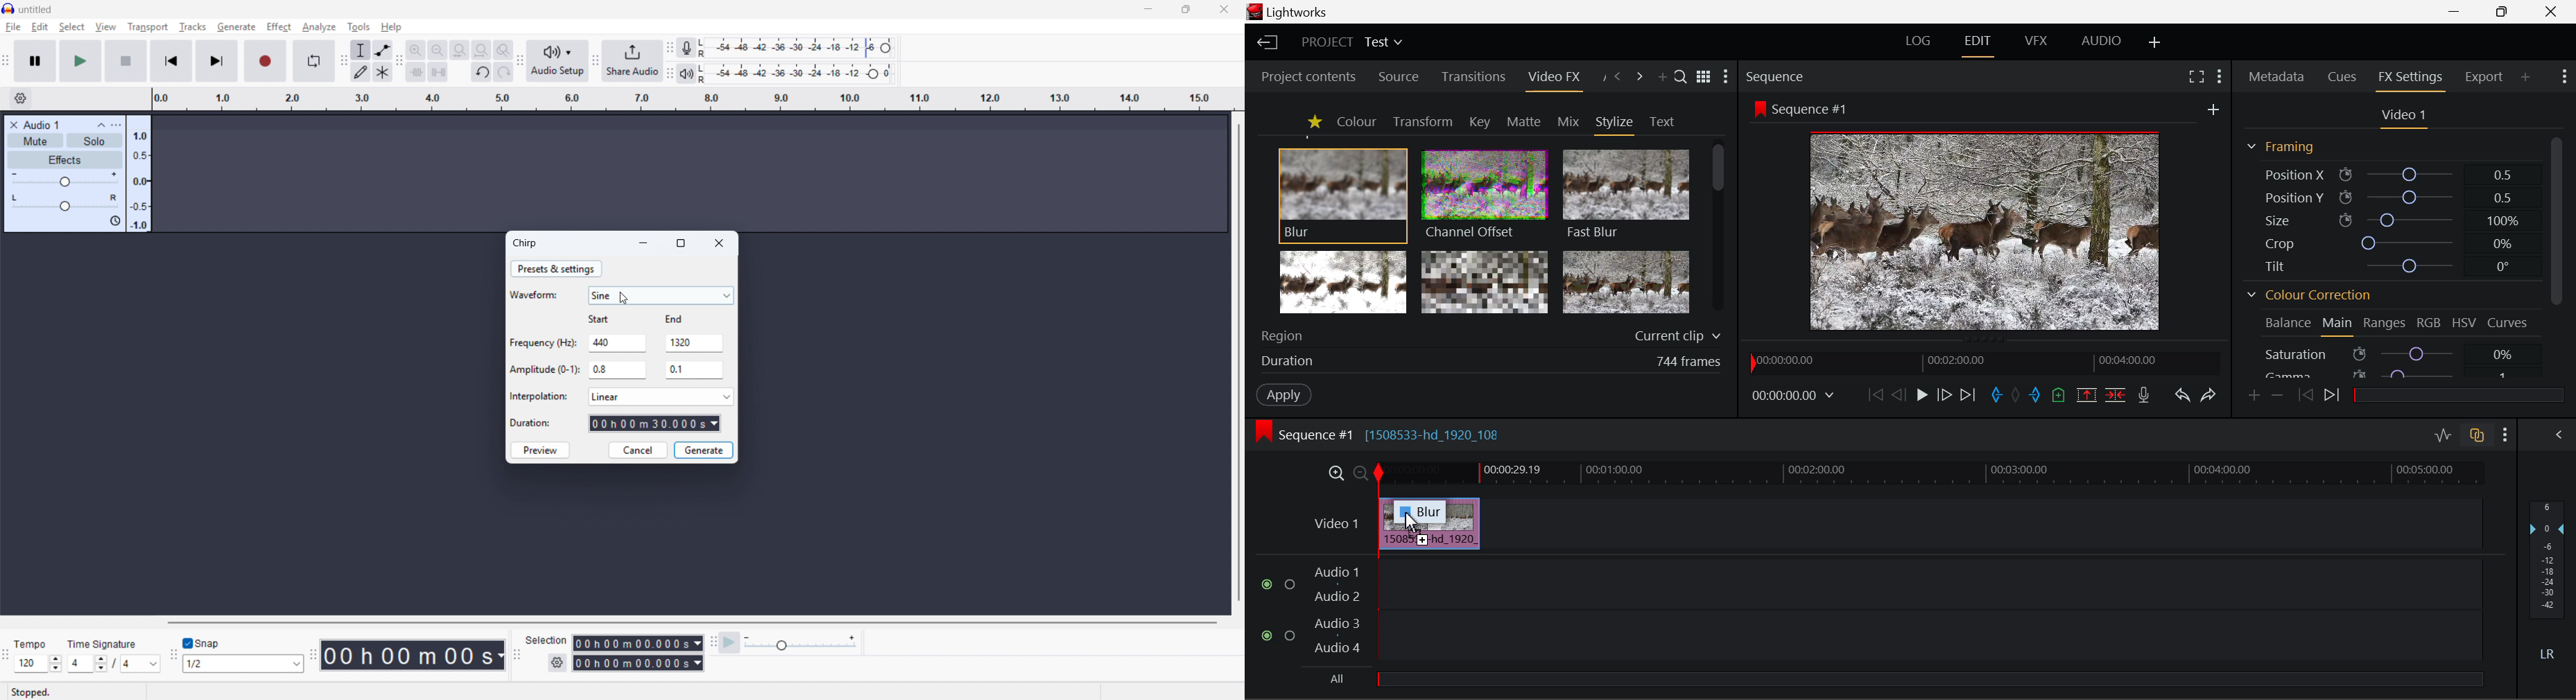 Image resolution: width=2576 pixels, height=700 pixels. What do you see at coordinates (1729, 77) in the screenshot?
I see `Show Settings` at bounding box center [1729, 77].